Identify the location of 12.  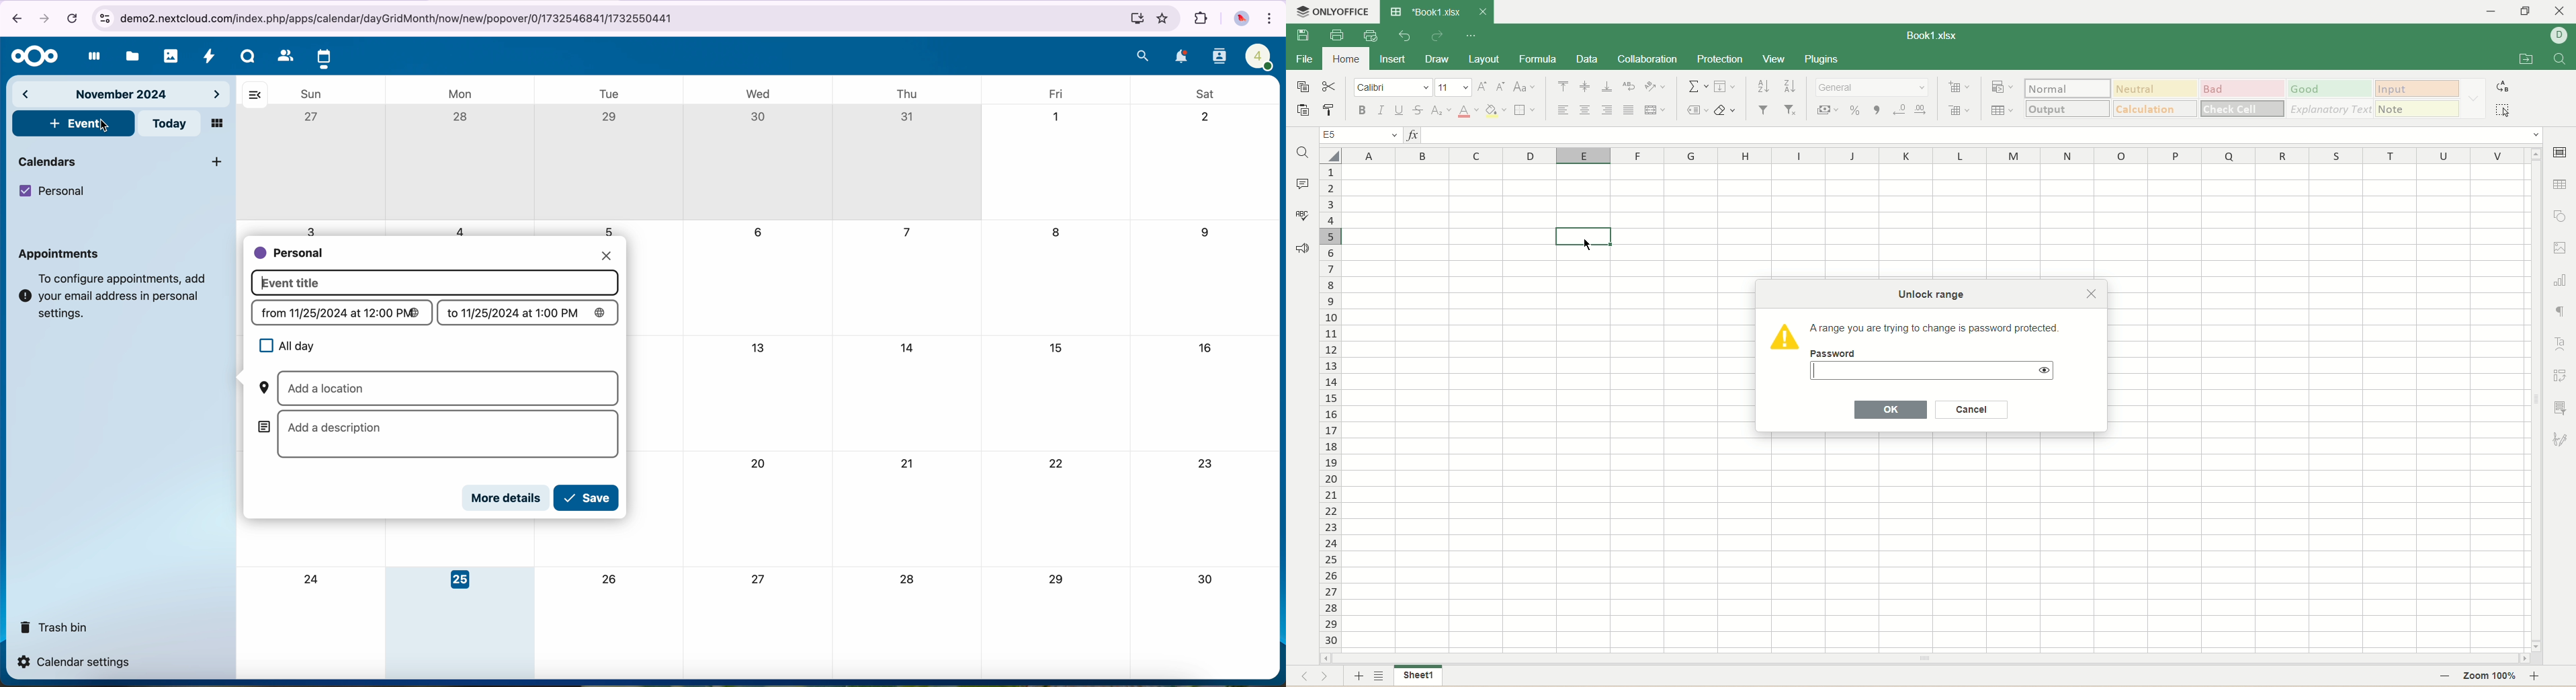
(610, 349).